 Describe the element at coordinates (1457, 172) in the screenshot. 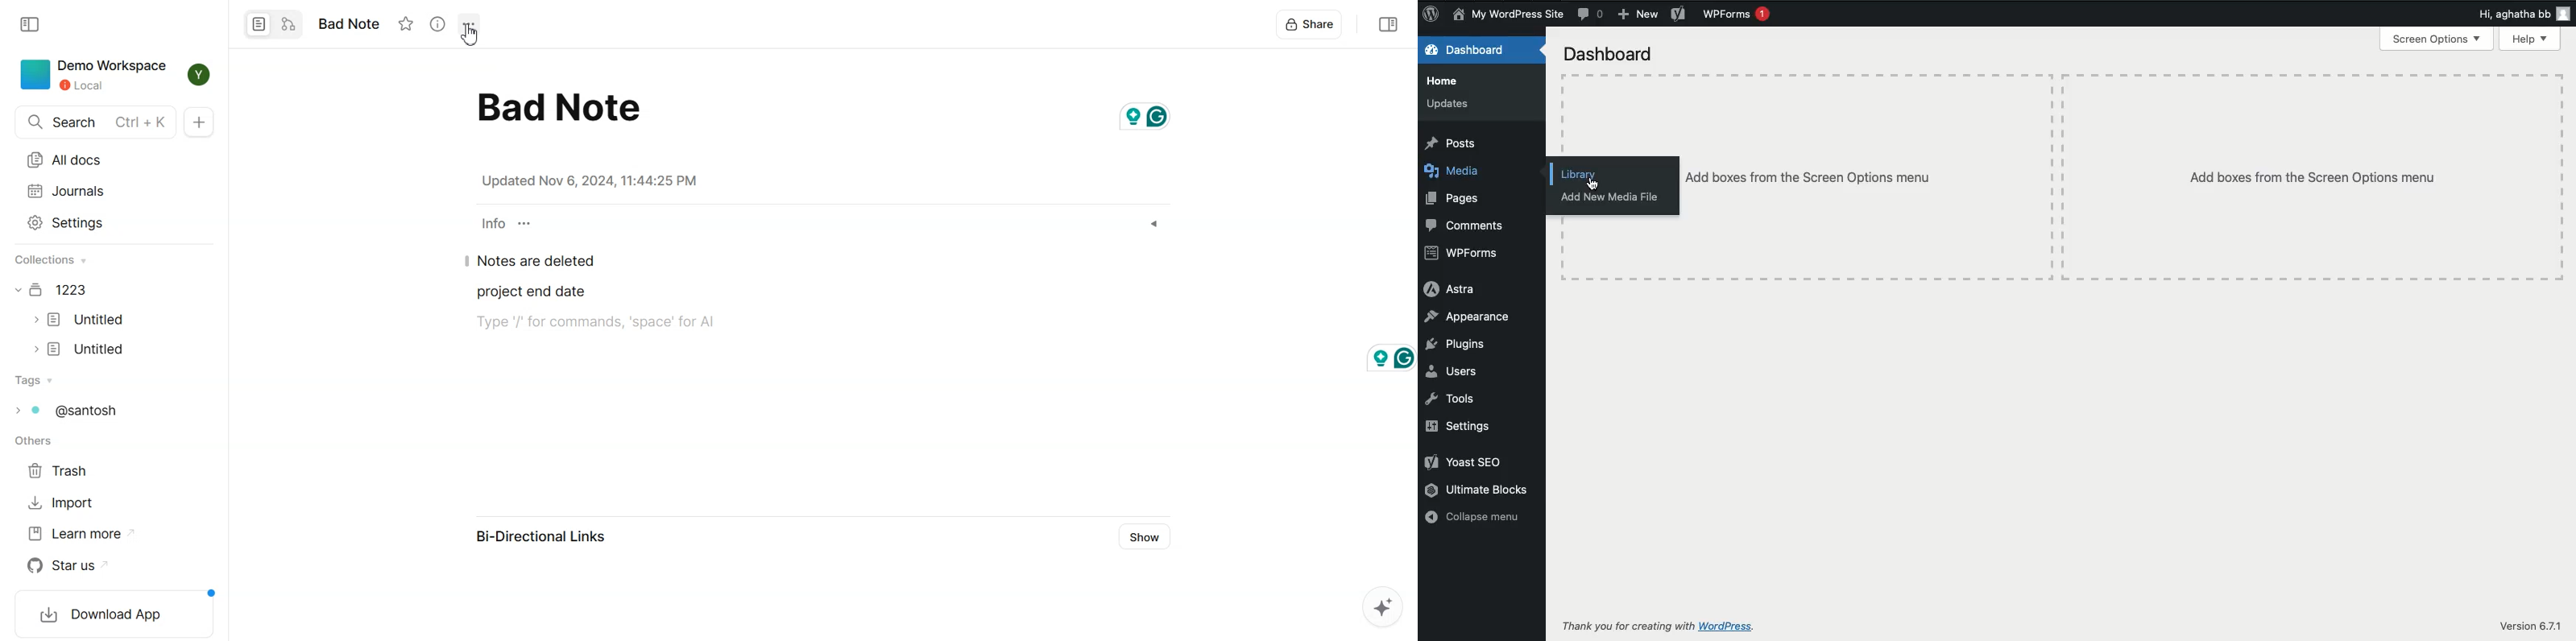

I see `Media` at that location.